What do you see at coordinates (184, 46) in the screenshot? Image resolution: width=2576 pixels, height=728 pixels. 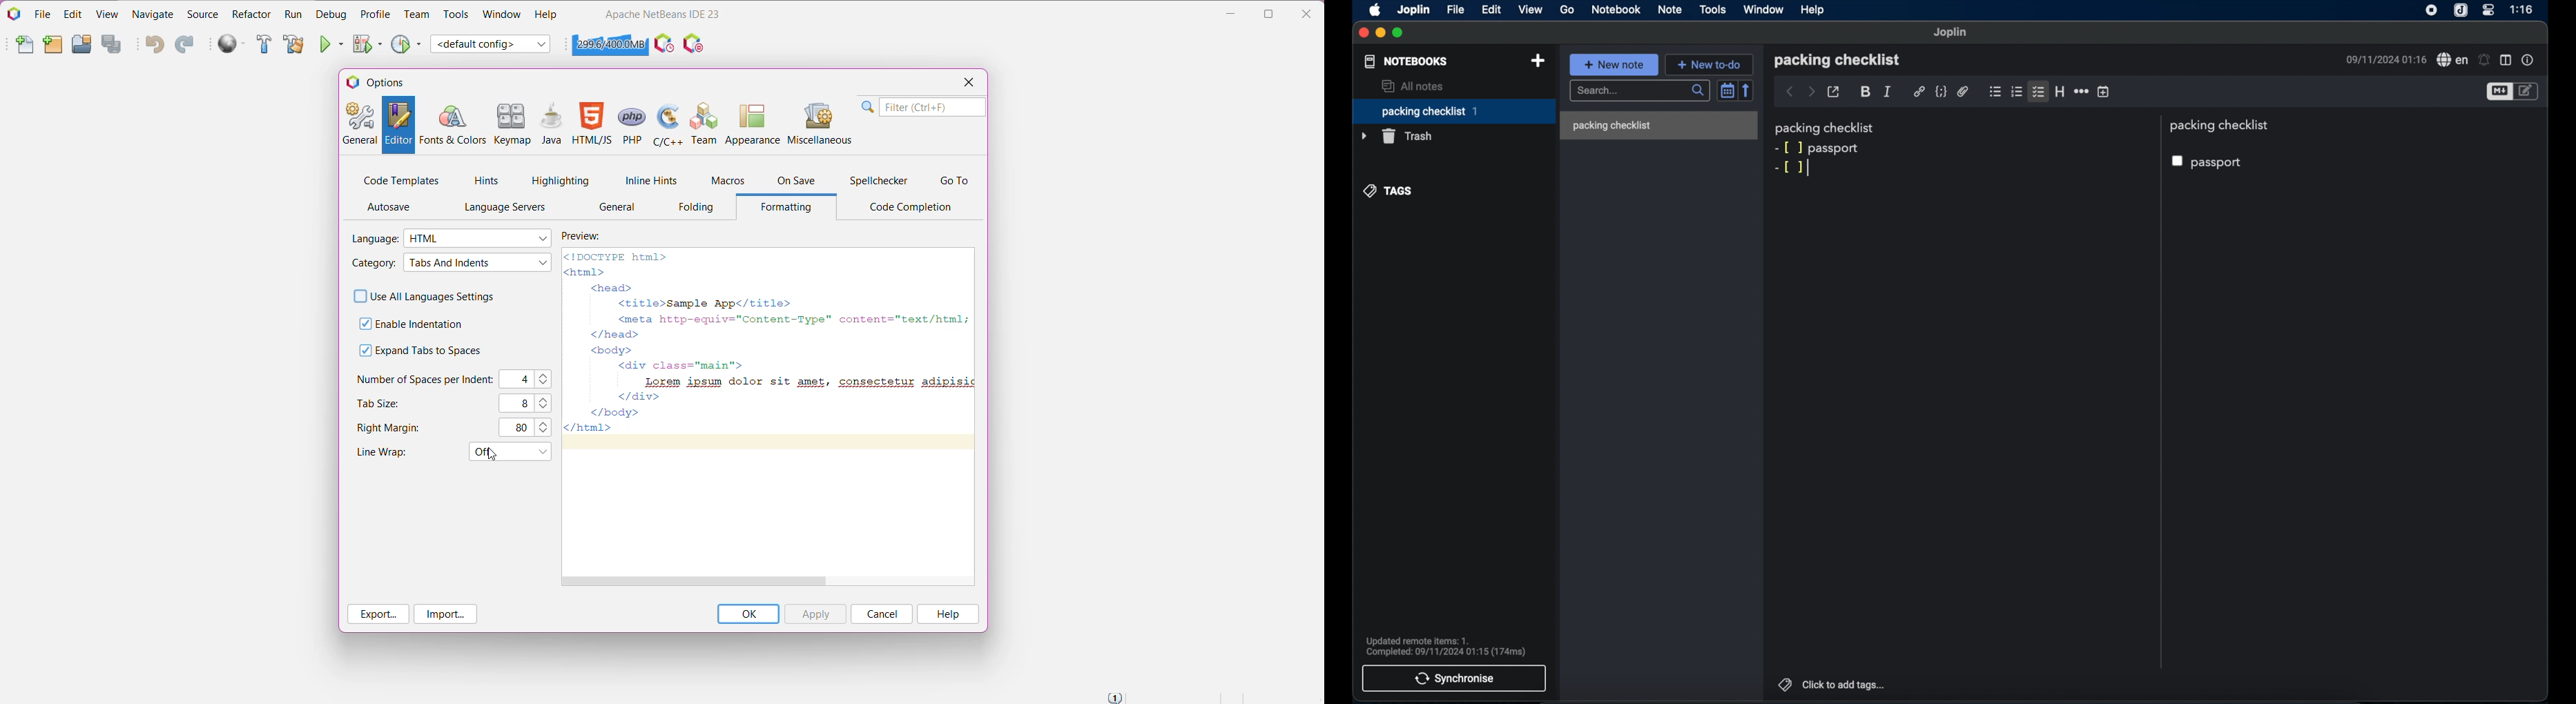 I see `Redo` at bounding box center [184, 46].